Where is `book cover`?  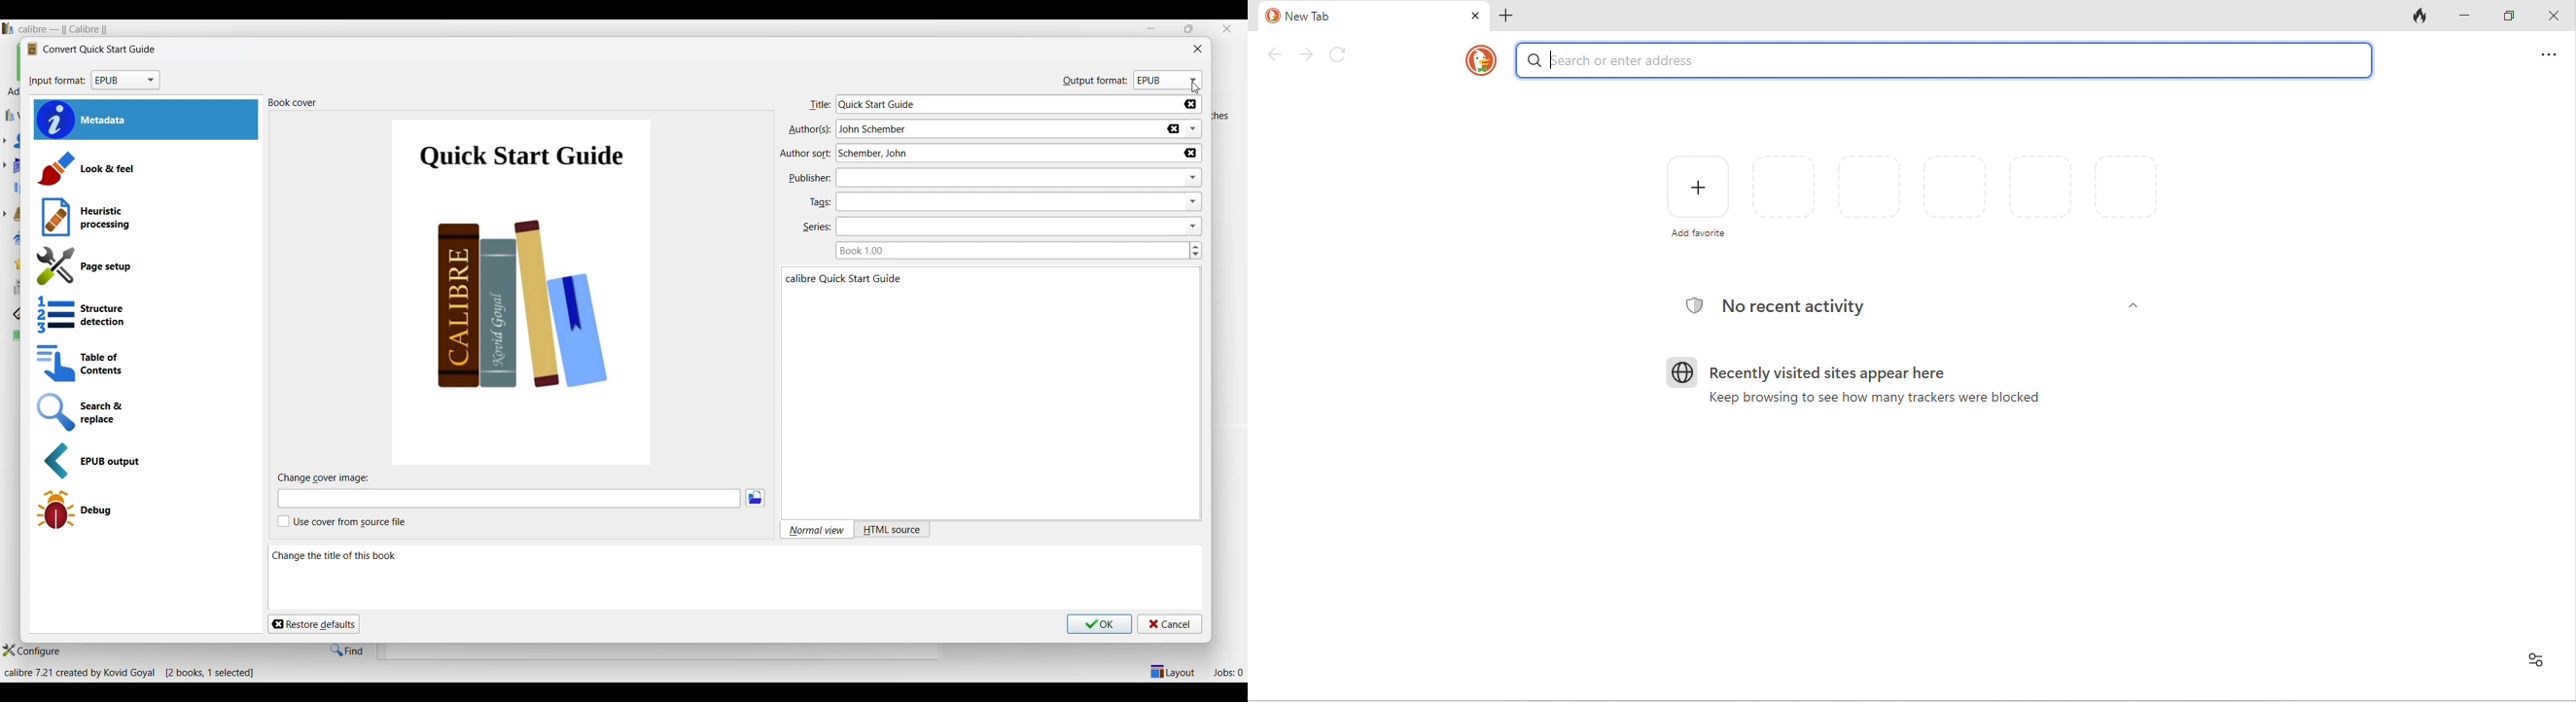
book cover is located at coordinates (295, 104).